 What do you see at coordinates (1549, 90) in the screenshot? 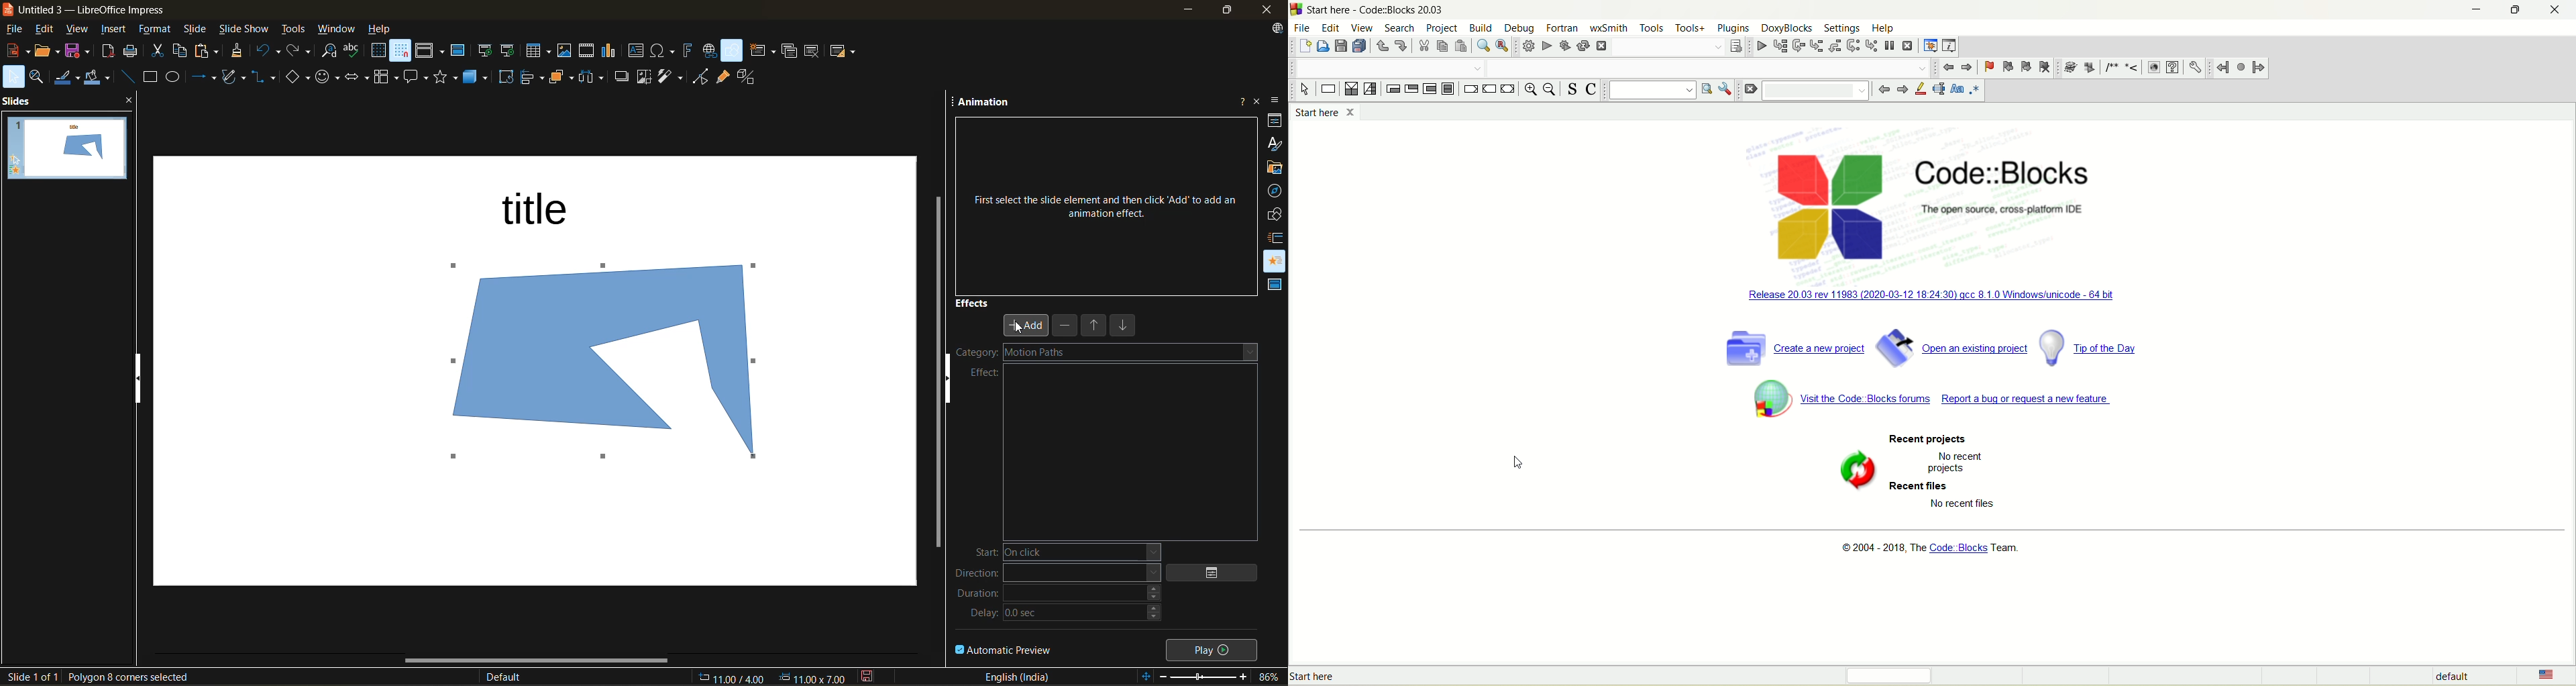
I see `zoom out` at bounding box center [1549, 90].